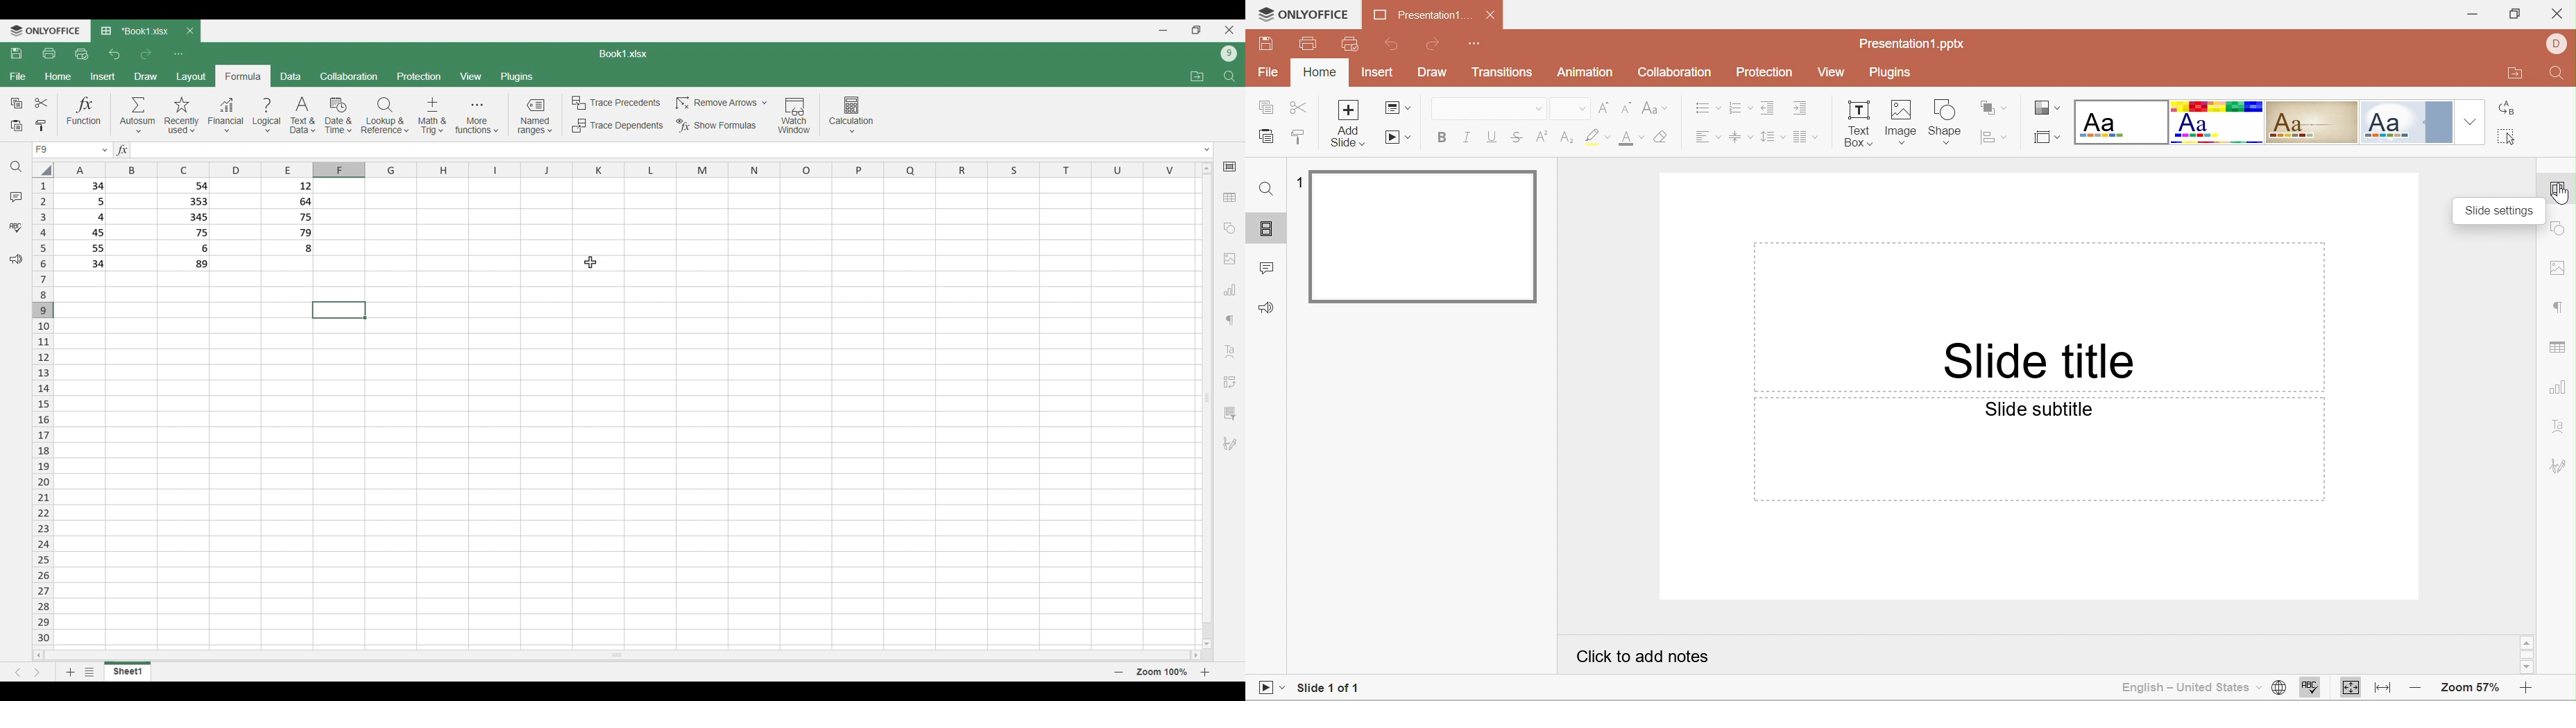 The height and width of the screenshot is (728, 2576). Describe the element at coordinates (1229, 76) in the screenshot. I see `Find` at that location.